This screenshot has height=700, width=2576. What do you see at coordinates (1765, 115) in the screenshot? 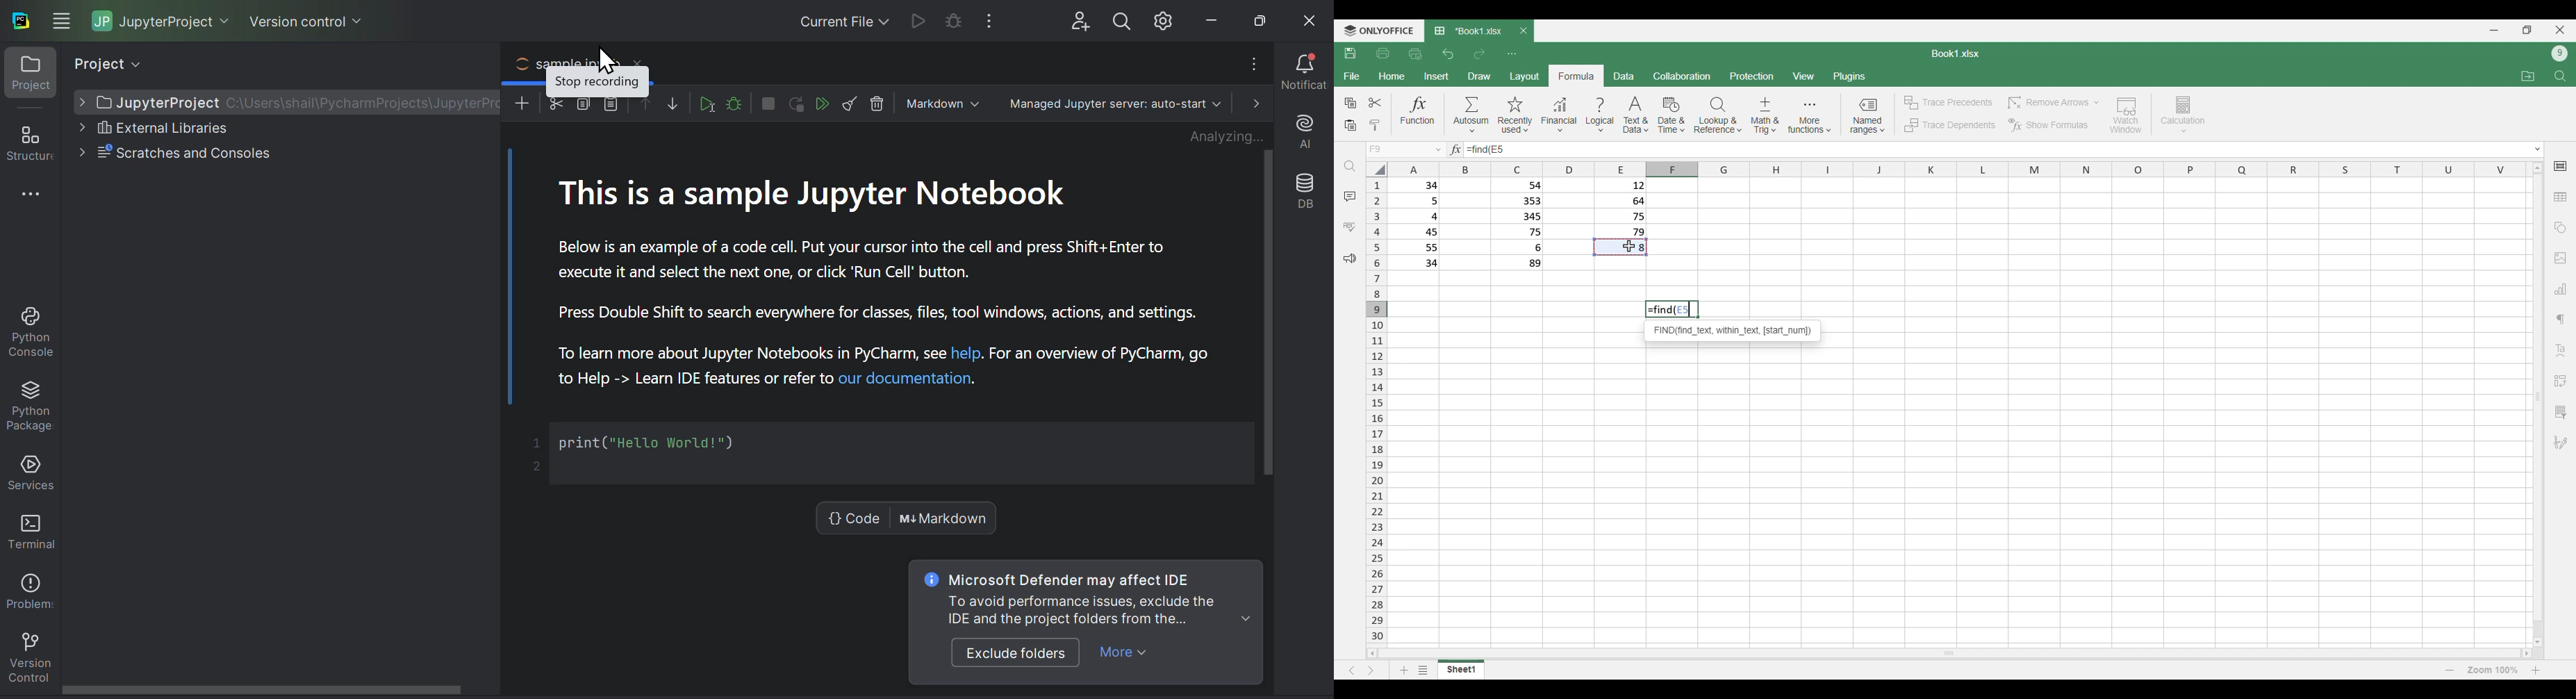
I see `Math and trig` at bounding box center [1765, 115].